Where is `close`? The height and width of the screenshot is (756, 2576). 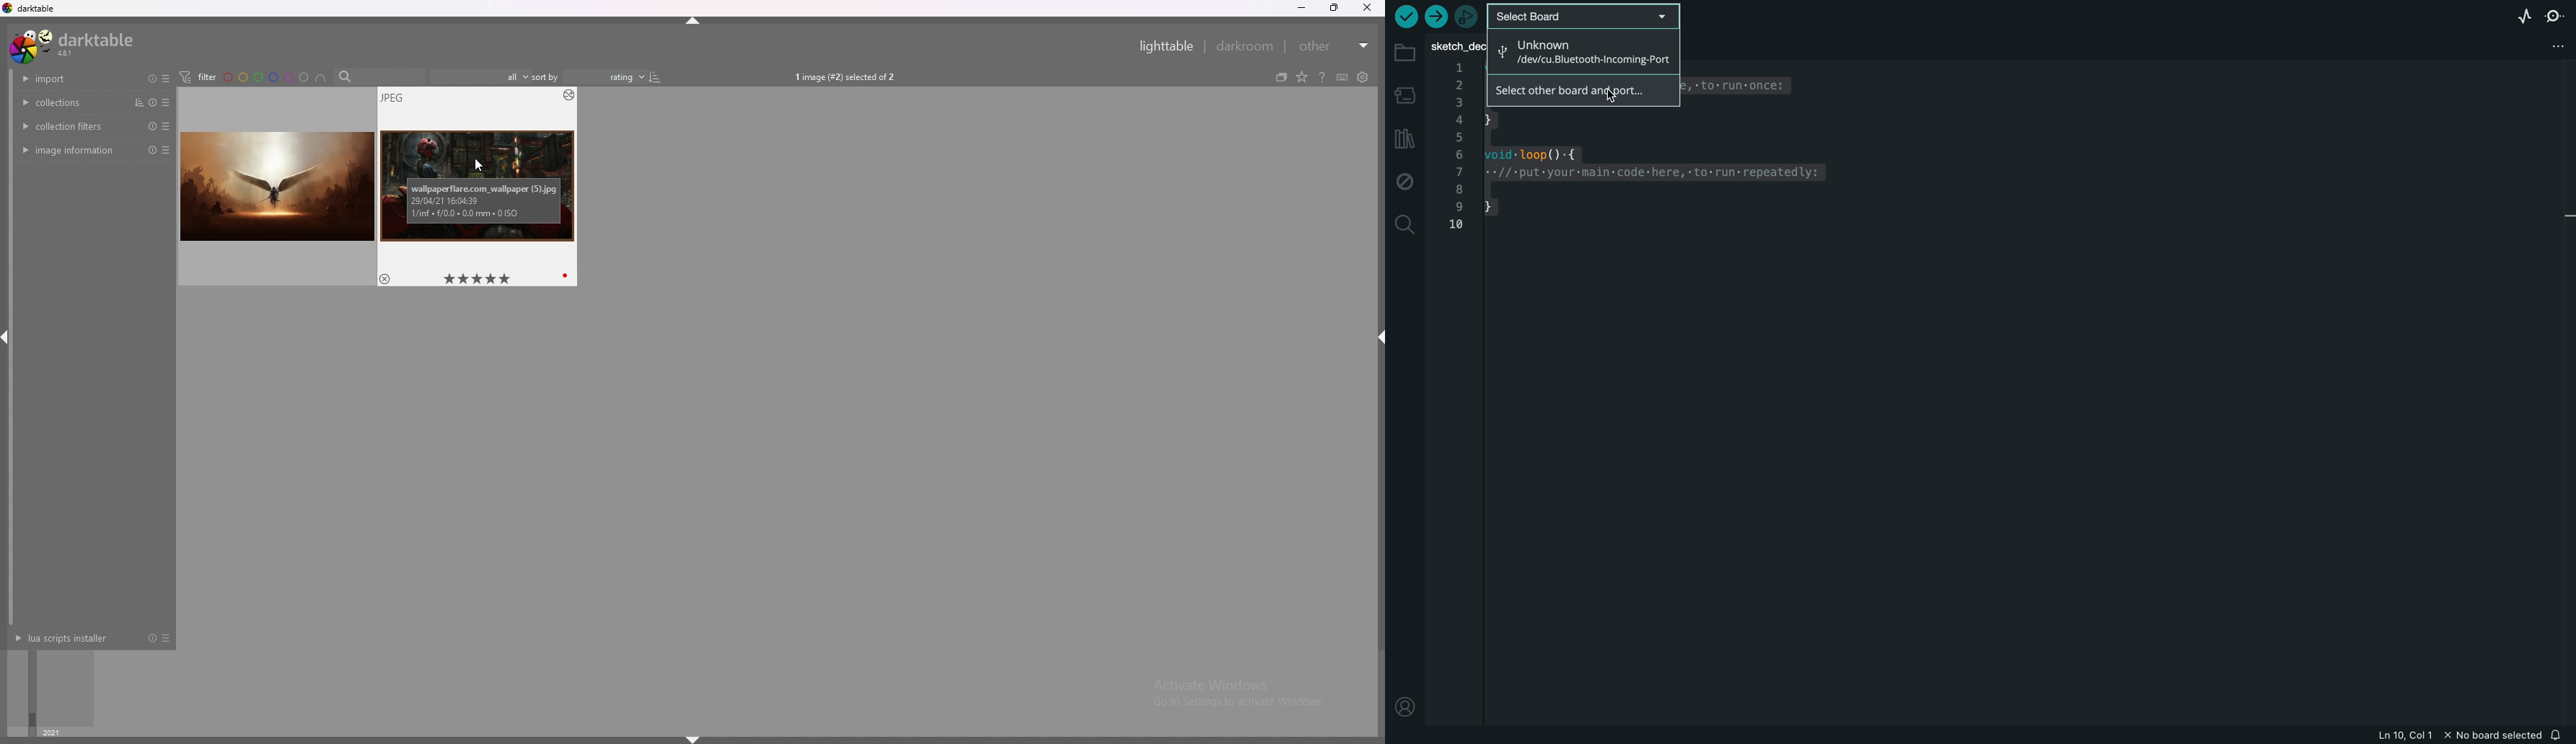 close is located at coordinates (1366, 8).